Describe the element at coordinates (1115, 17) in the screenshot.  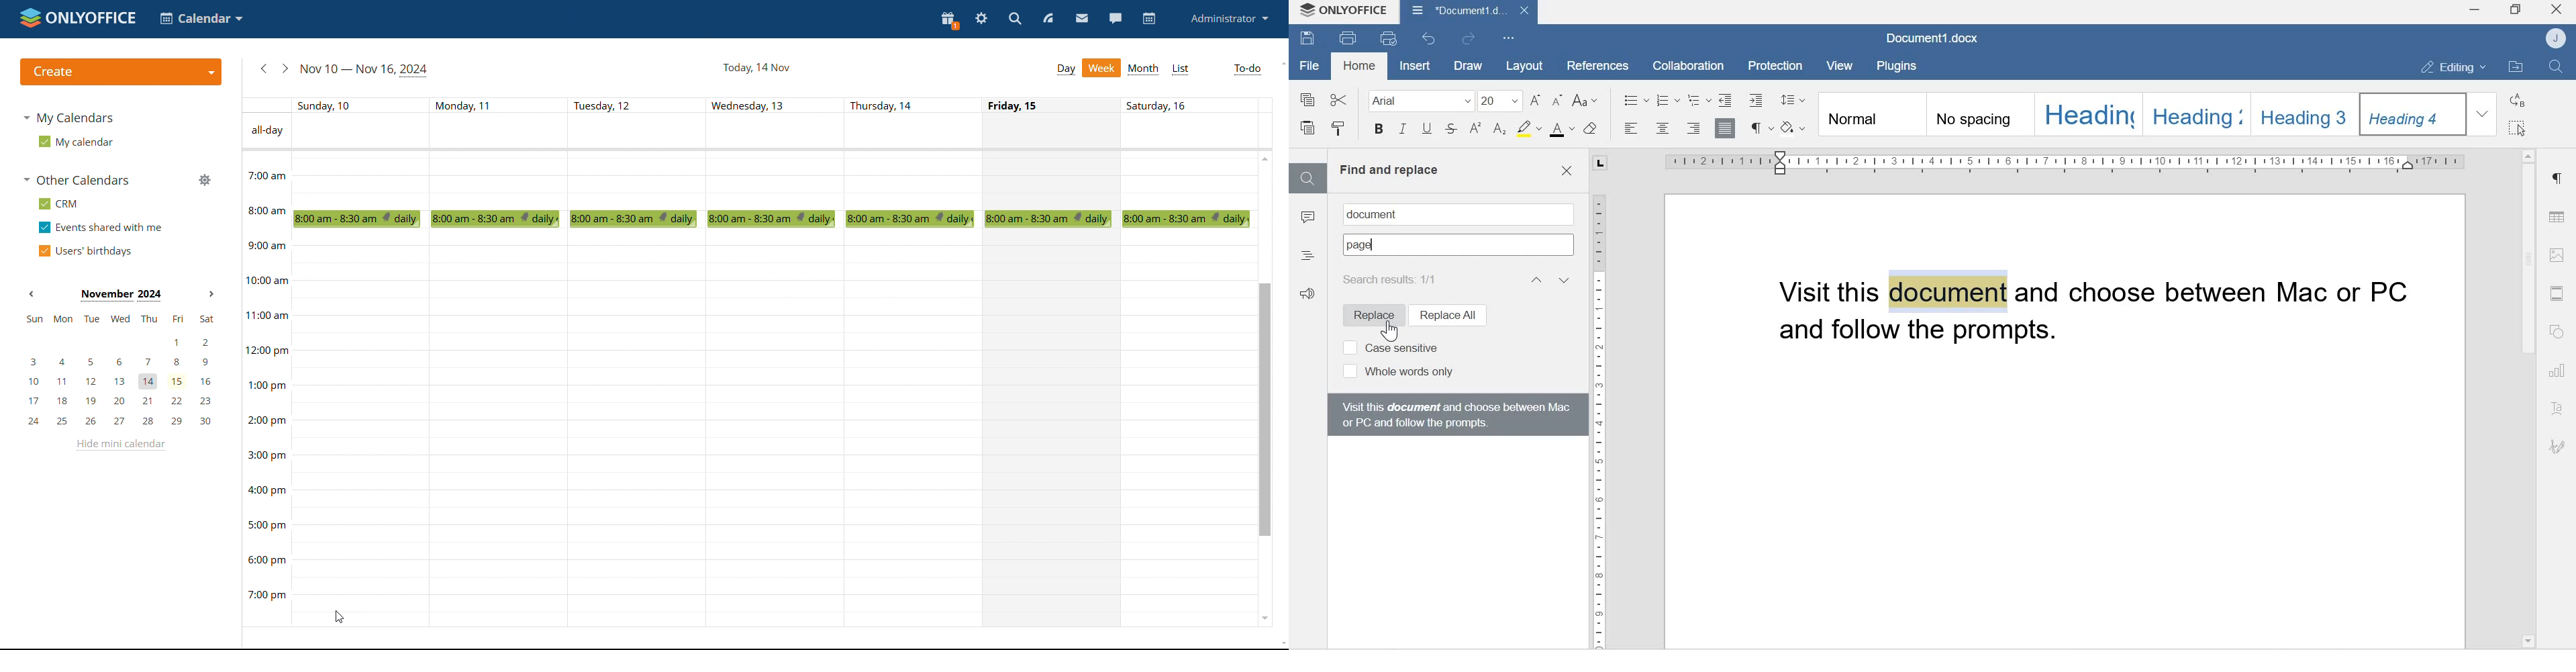
I see `chat` at that location.